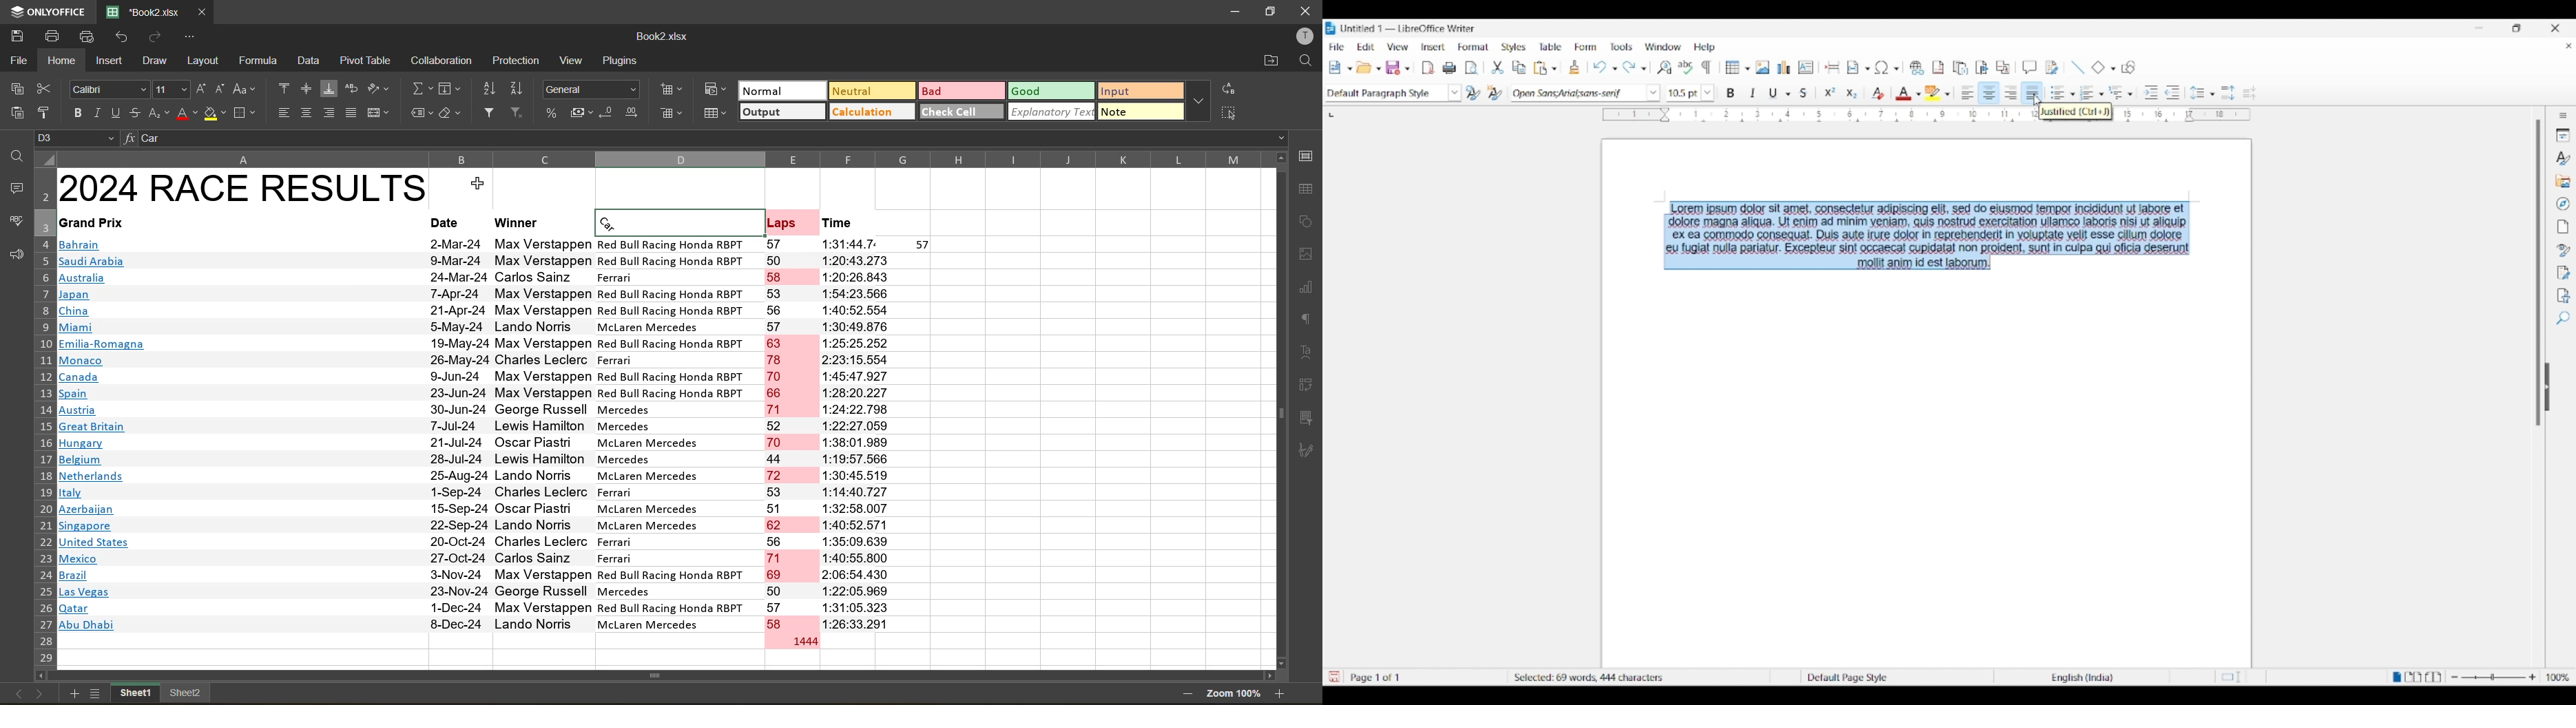 This screenshot has width=2576, height=728. Describe the element at coordinates (1433, 46) in the screenshot. I see `Insert` at that location.